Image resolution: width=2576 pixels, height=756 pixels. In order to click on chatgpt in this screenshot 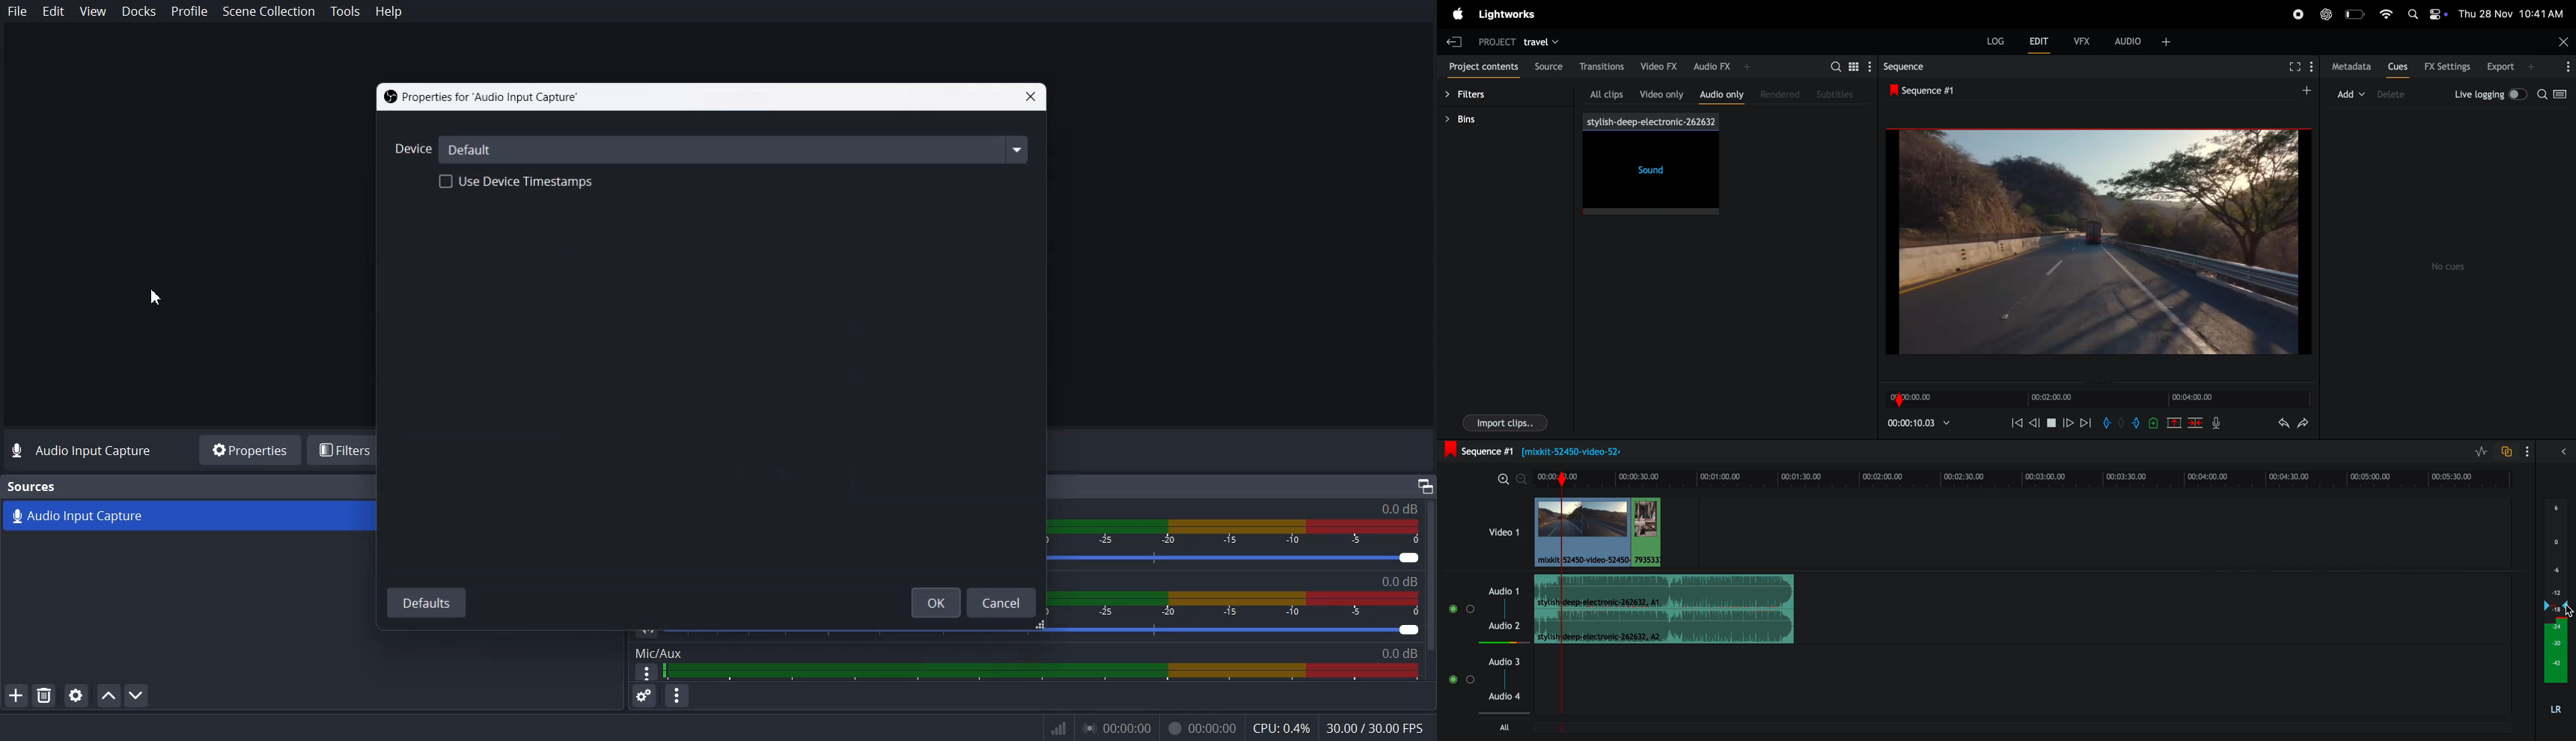, I will do `click(2325, 13)`.